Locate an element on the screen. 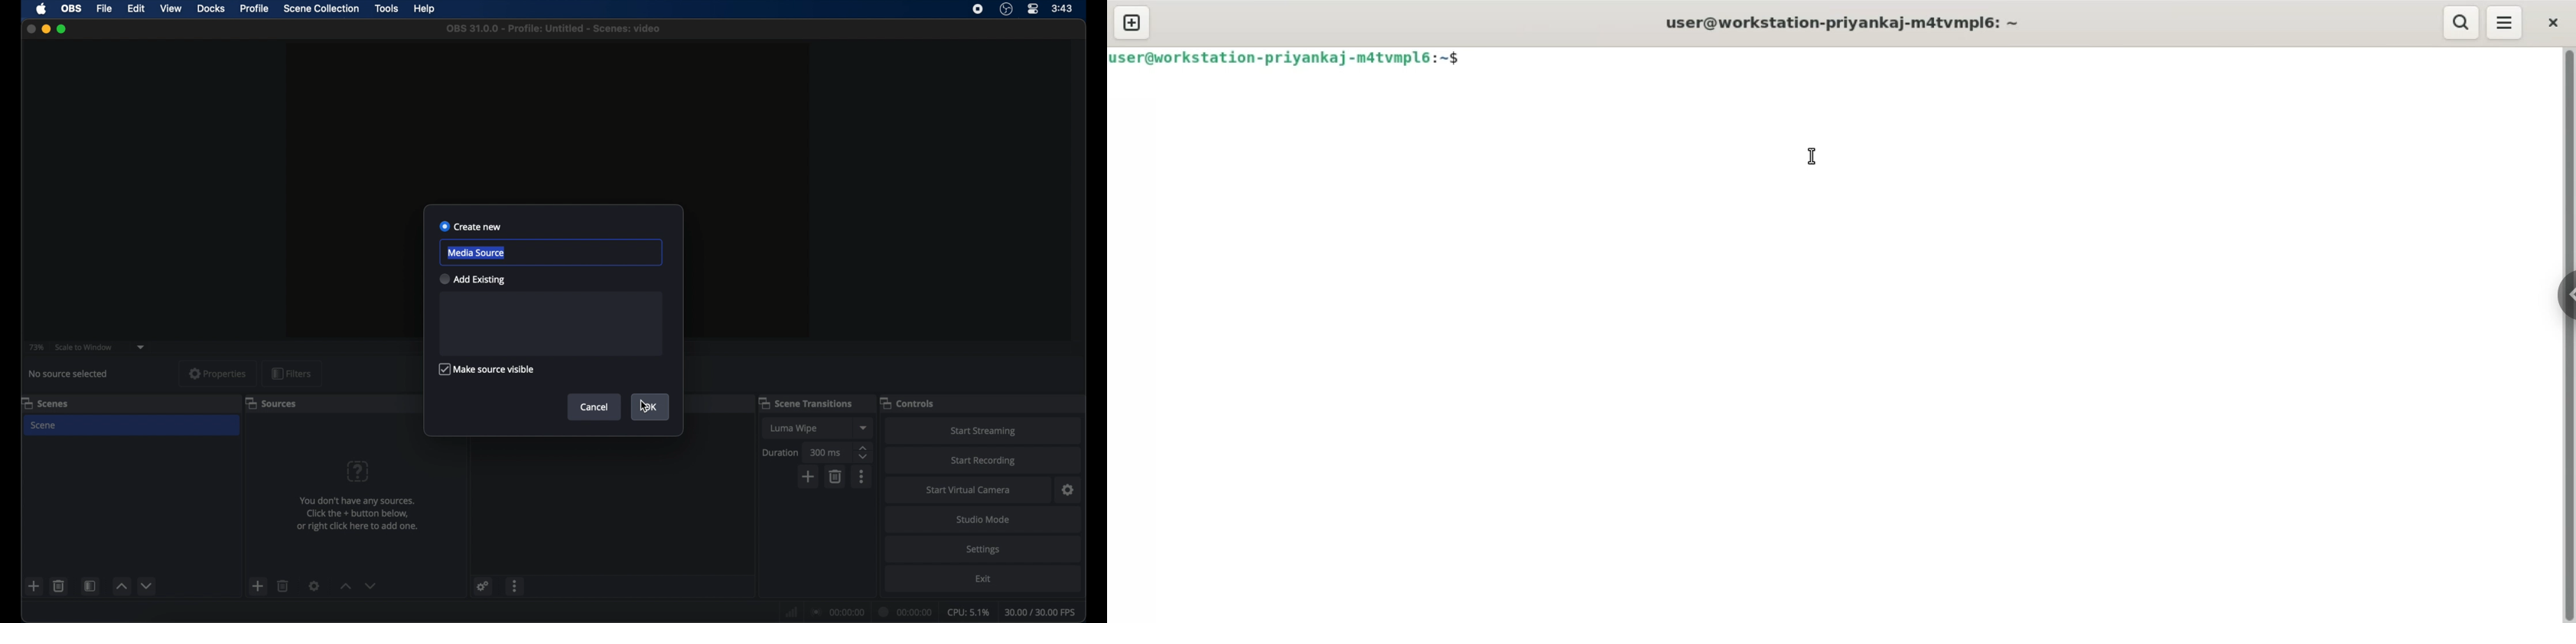 The width and height of the screenshot is (2576, 644). delete is located at coordinates (836, 477).